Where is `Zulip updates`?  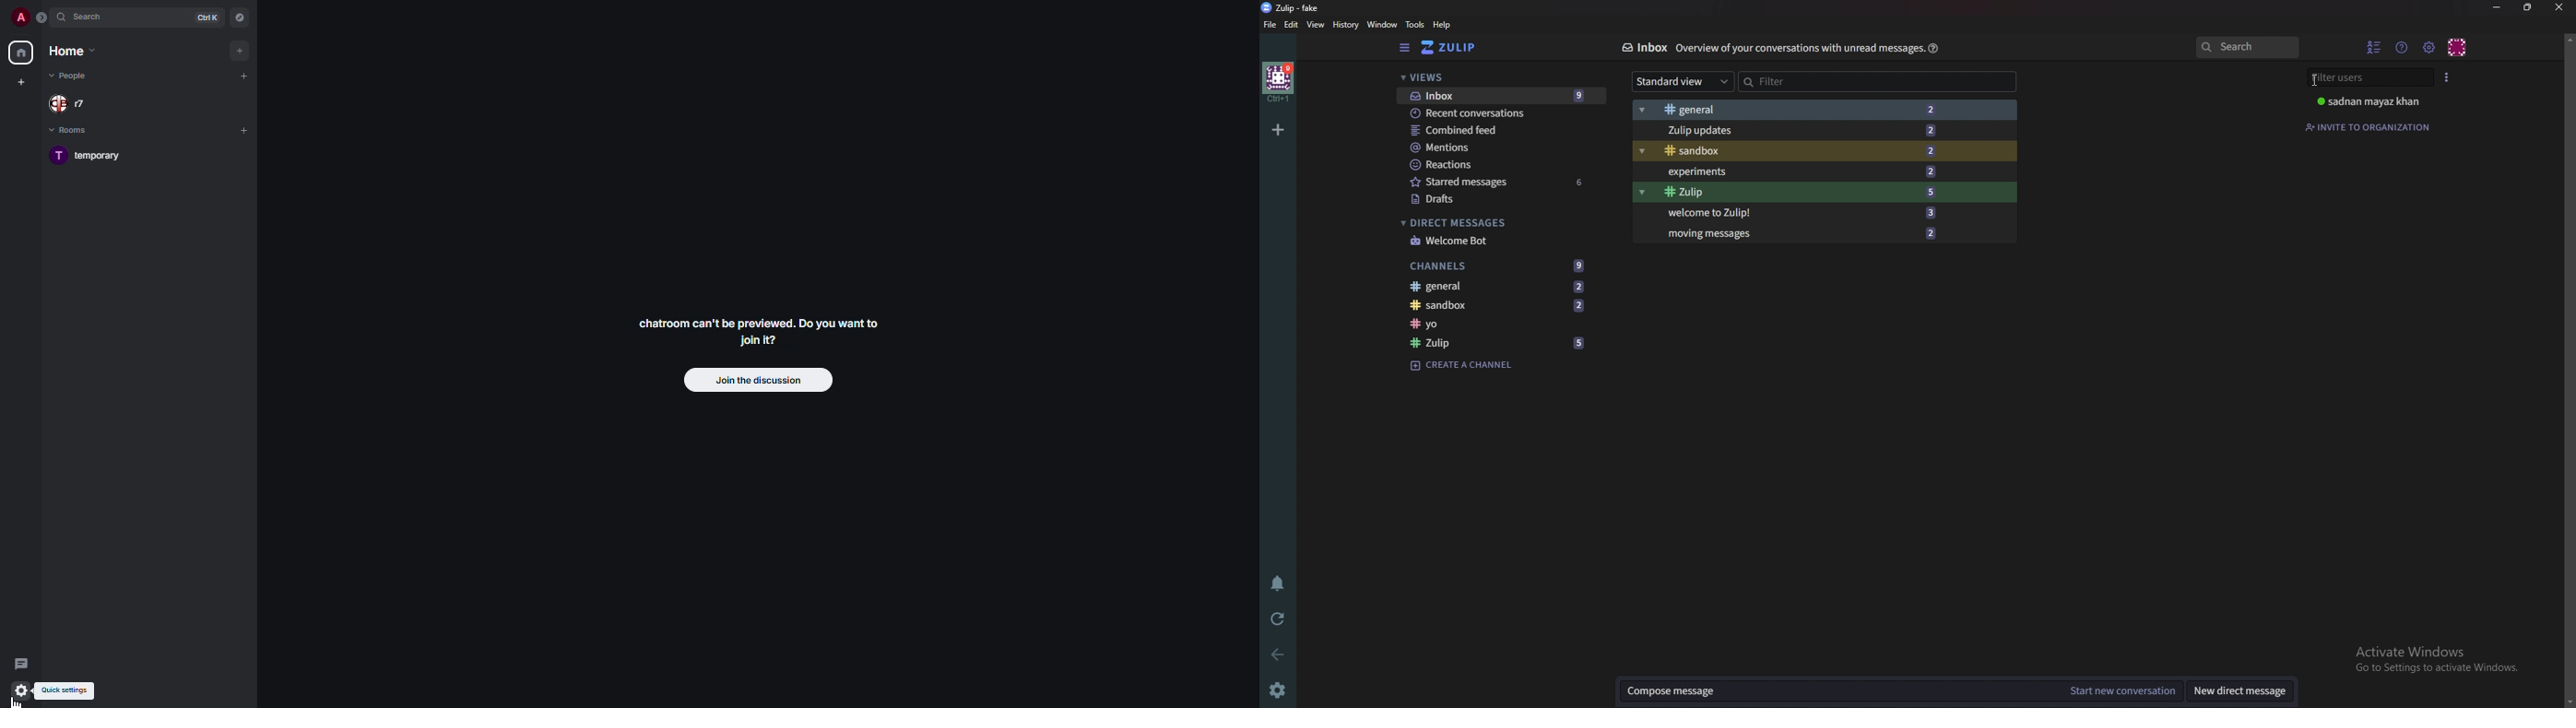
Zulip updates is located at coordinates (1797, 131).